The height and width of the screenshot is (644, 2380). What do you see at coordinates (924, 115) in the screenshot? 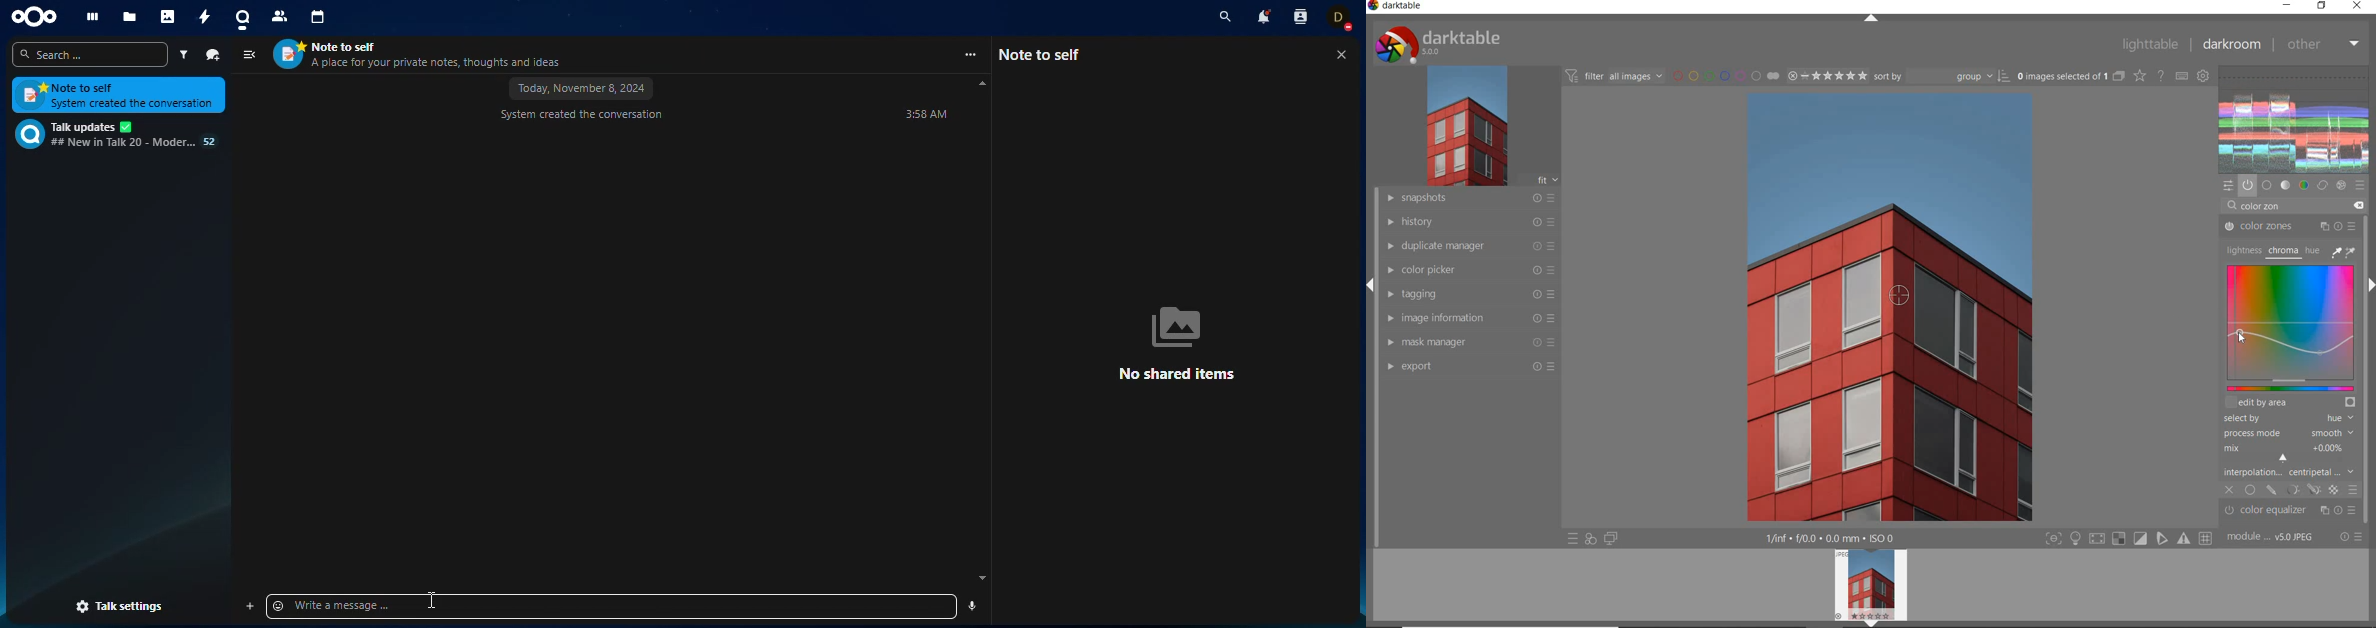
I see `time` at bounding box center [924, 115].